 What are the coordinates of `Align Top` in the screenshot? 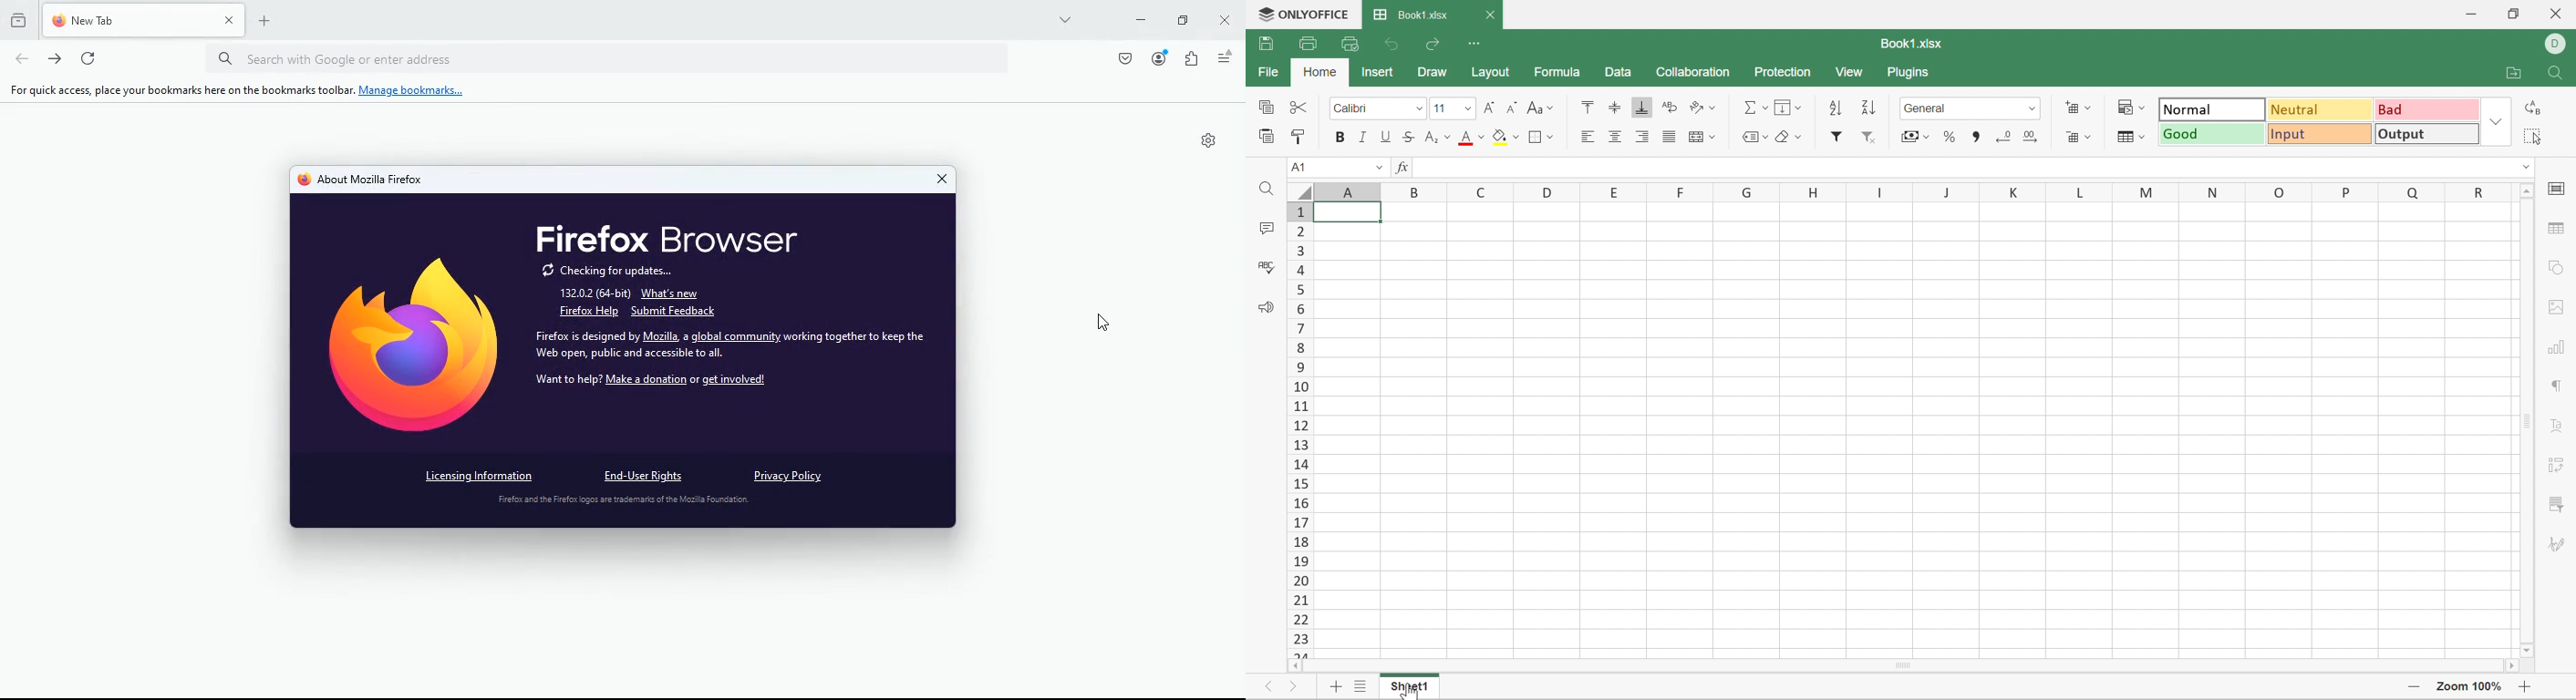 It's located at (1585, 107).